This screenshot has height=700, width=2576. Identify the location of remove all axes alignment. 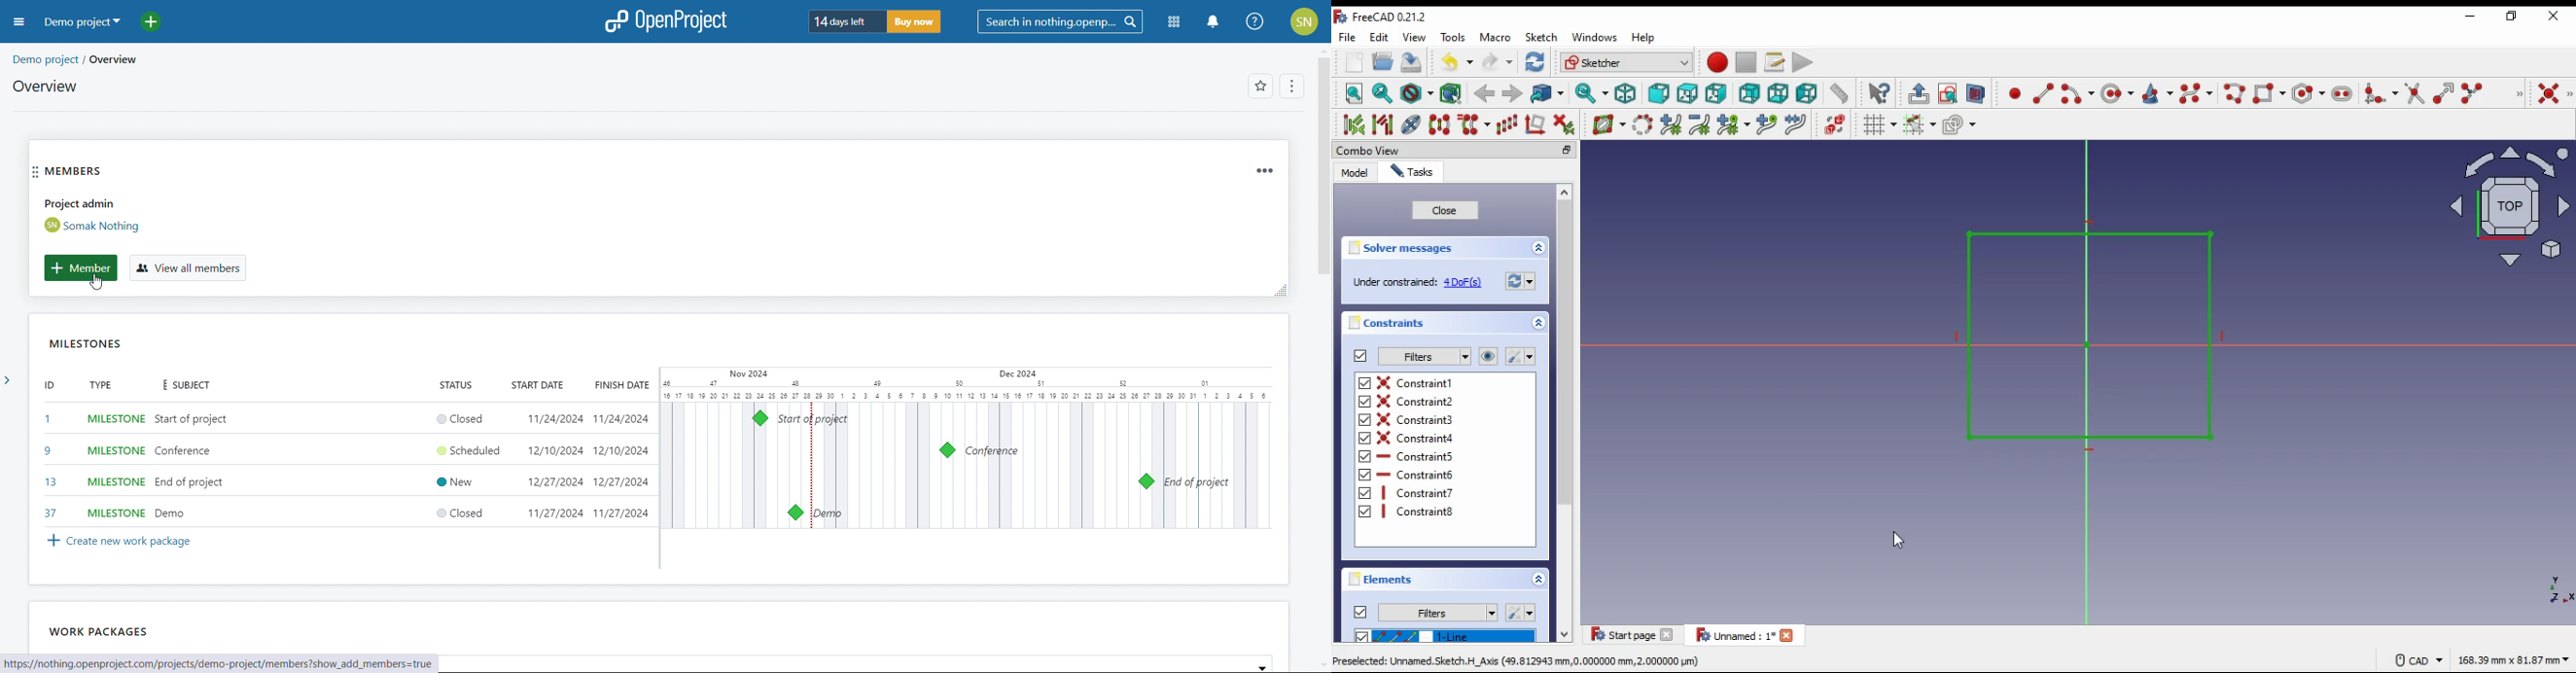
(1535, 124).